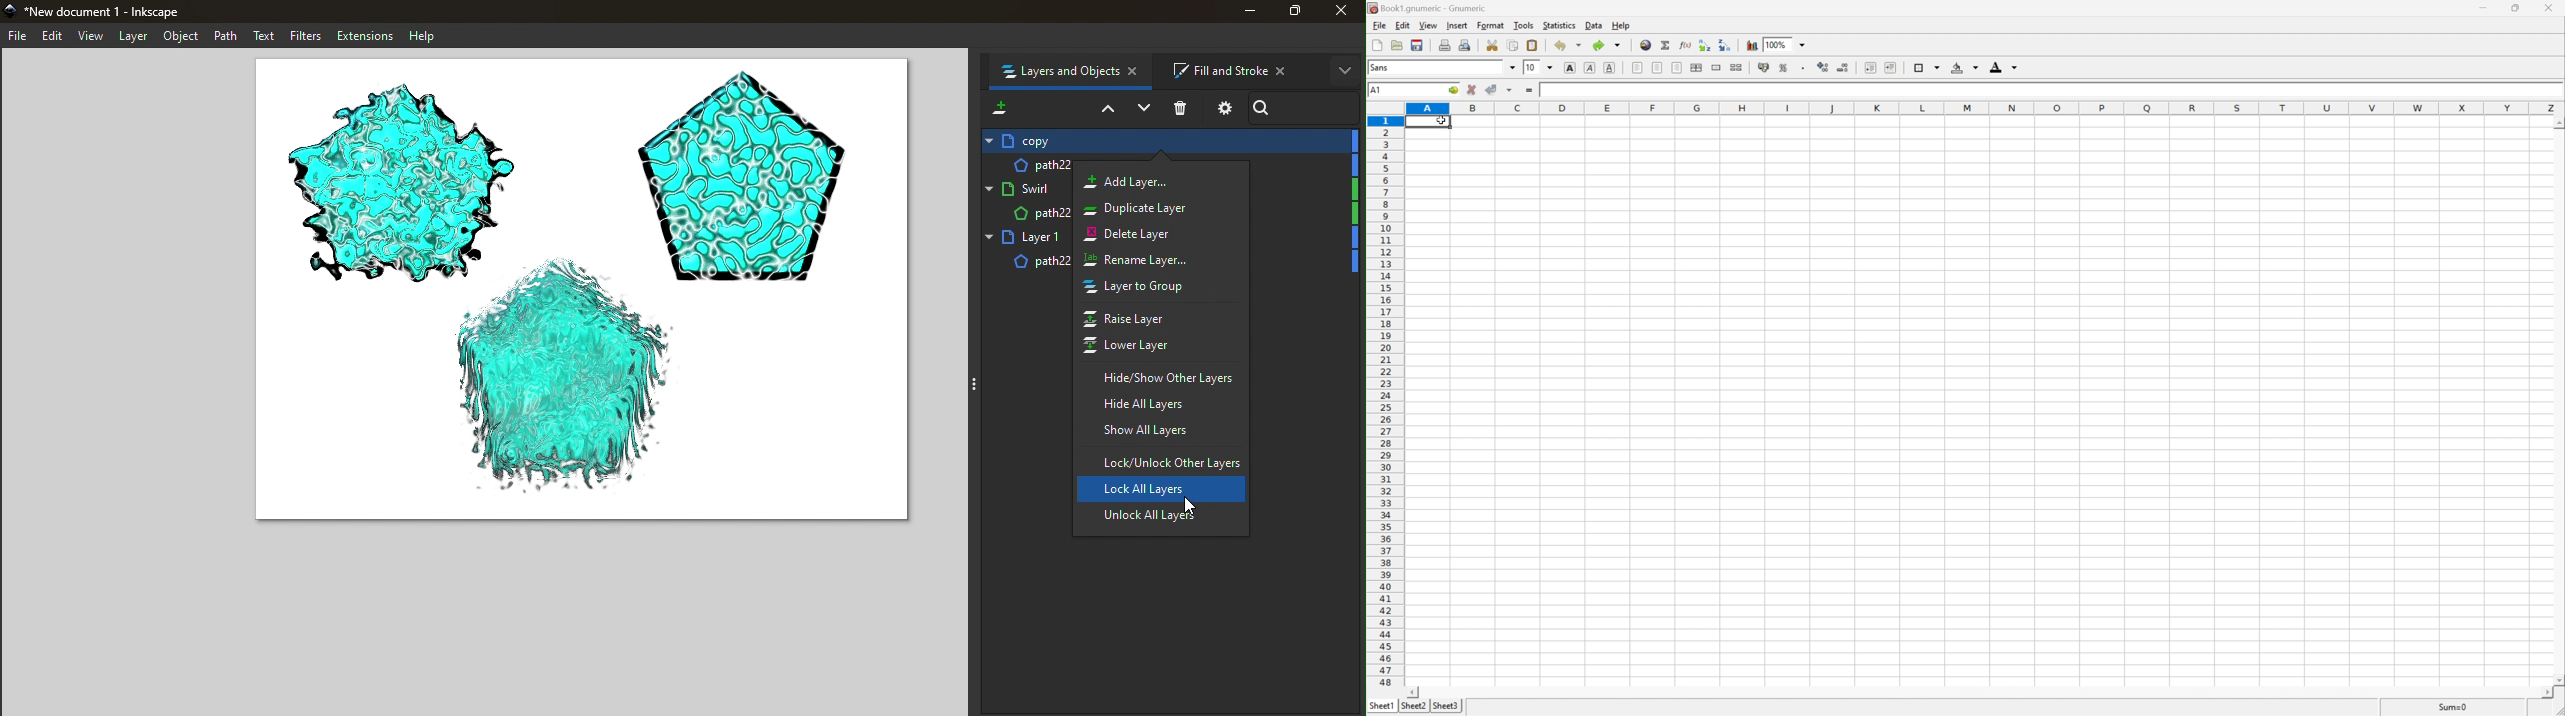  What do you see at coordinates (1985, 107) in the screenshot?
I see `column numbers` at bounding box center [1985, 107].